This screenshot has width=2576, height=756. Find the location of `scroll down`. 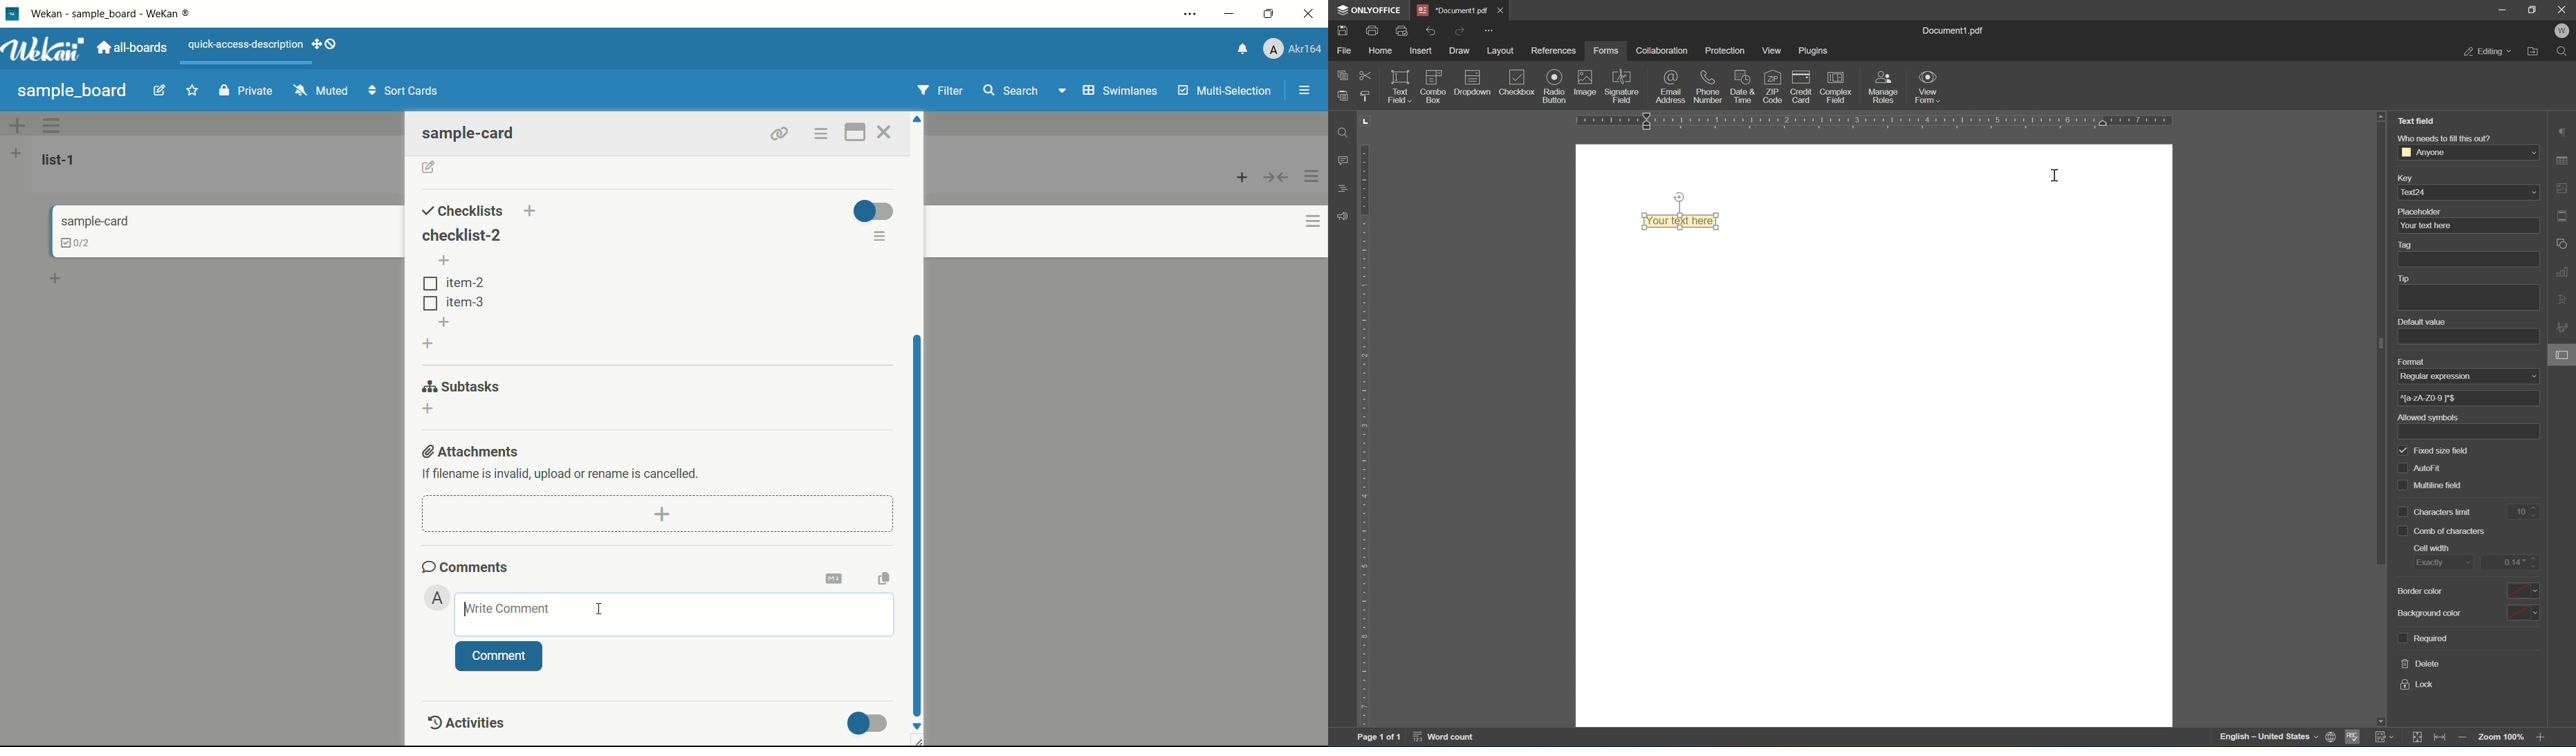

scroll down is located at coordinates (2380, 721).